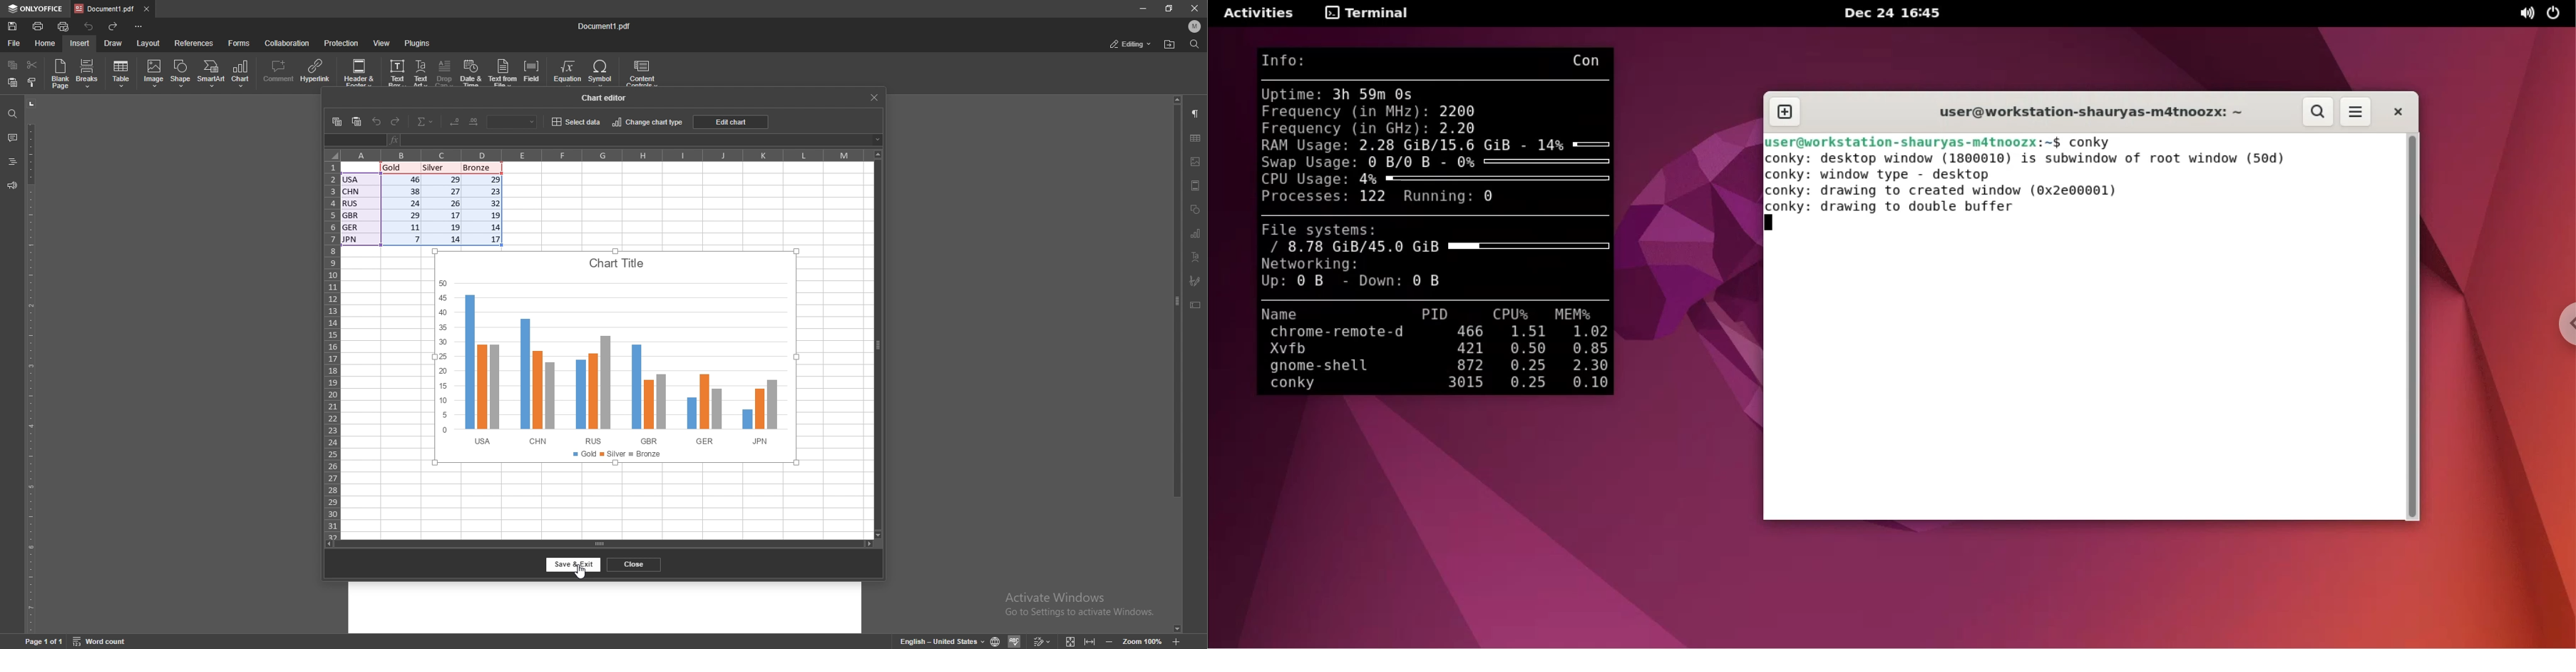  What do you see at coordinates (1196, 186) in the screenshot?
I see `header/footer` at bounding box center [1196, 186].